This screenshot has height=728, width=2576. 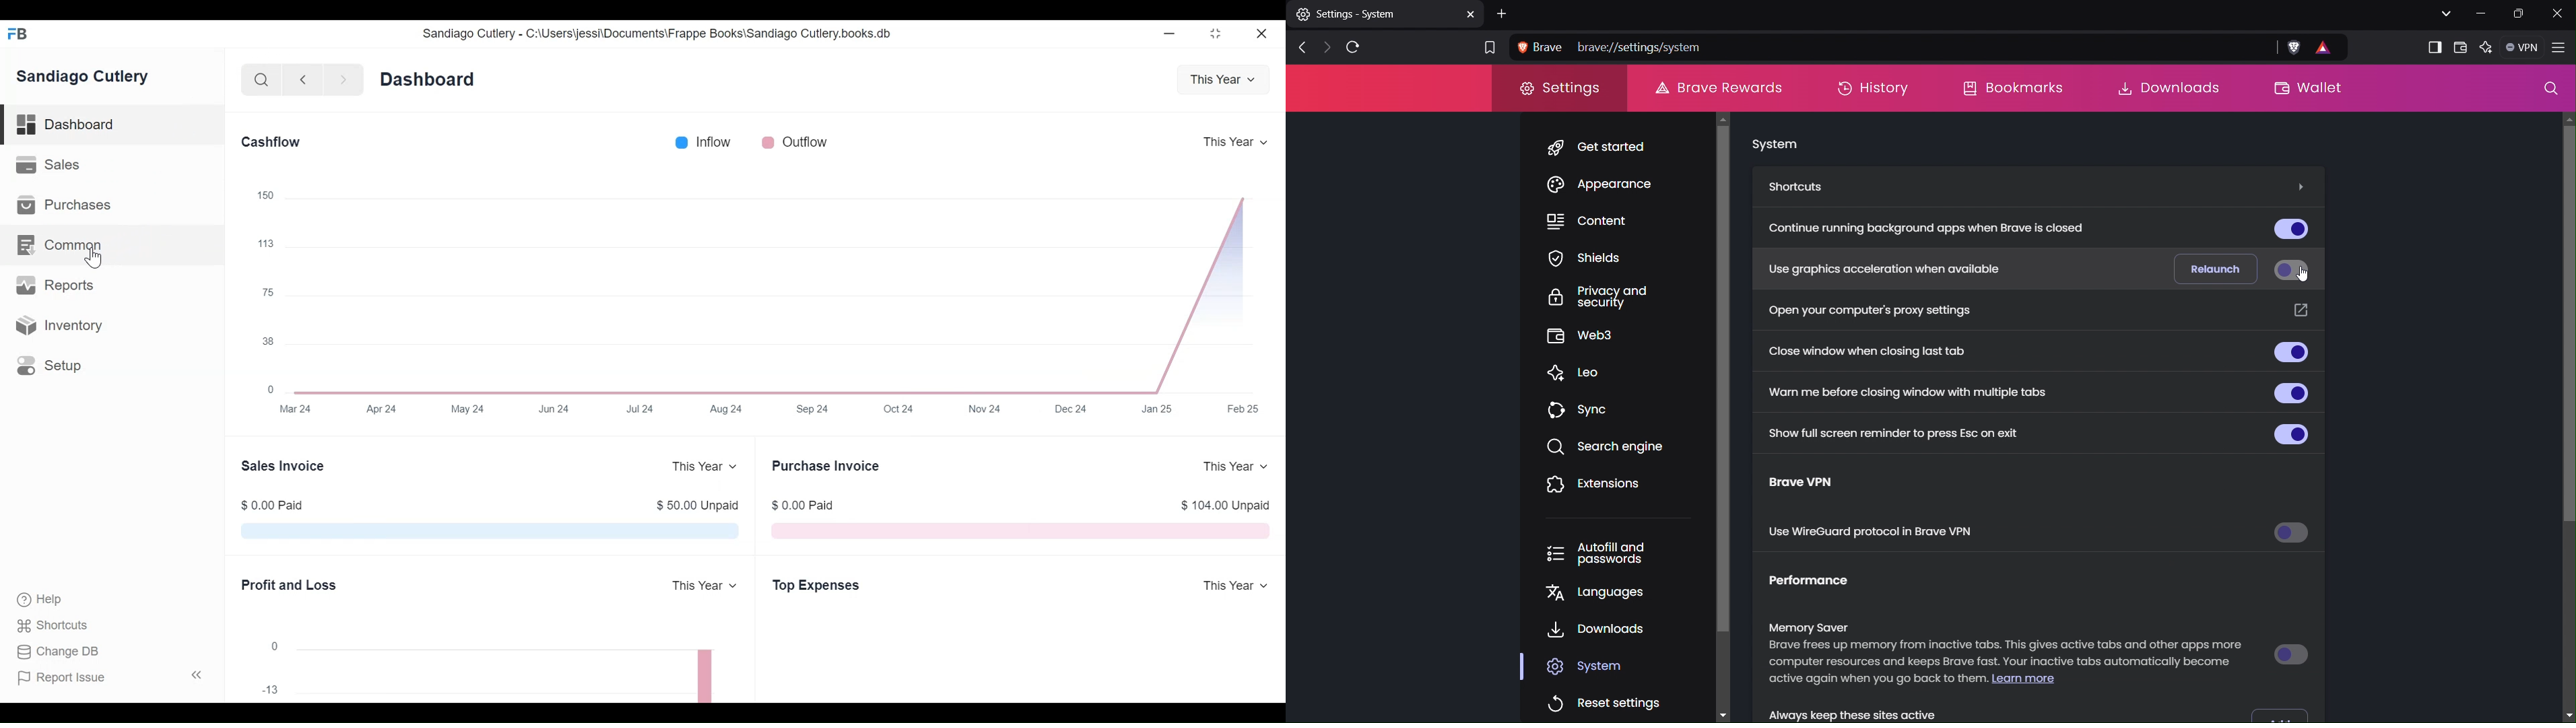 I want to click on Feb25, so click(x=1242, y=409).